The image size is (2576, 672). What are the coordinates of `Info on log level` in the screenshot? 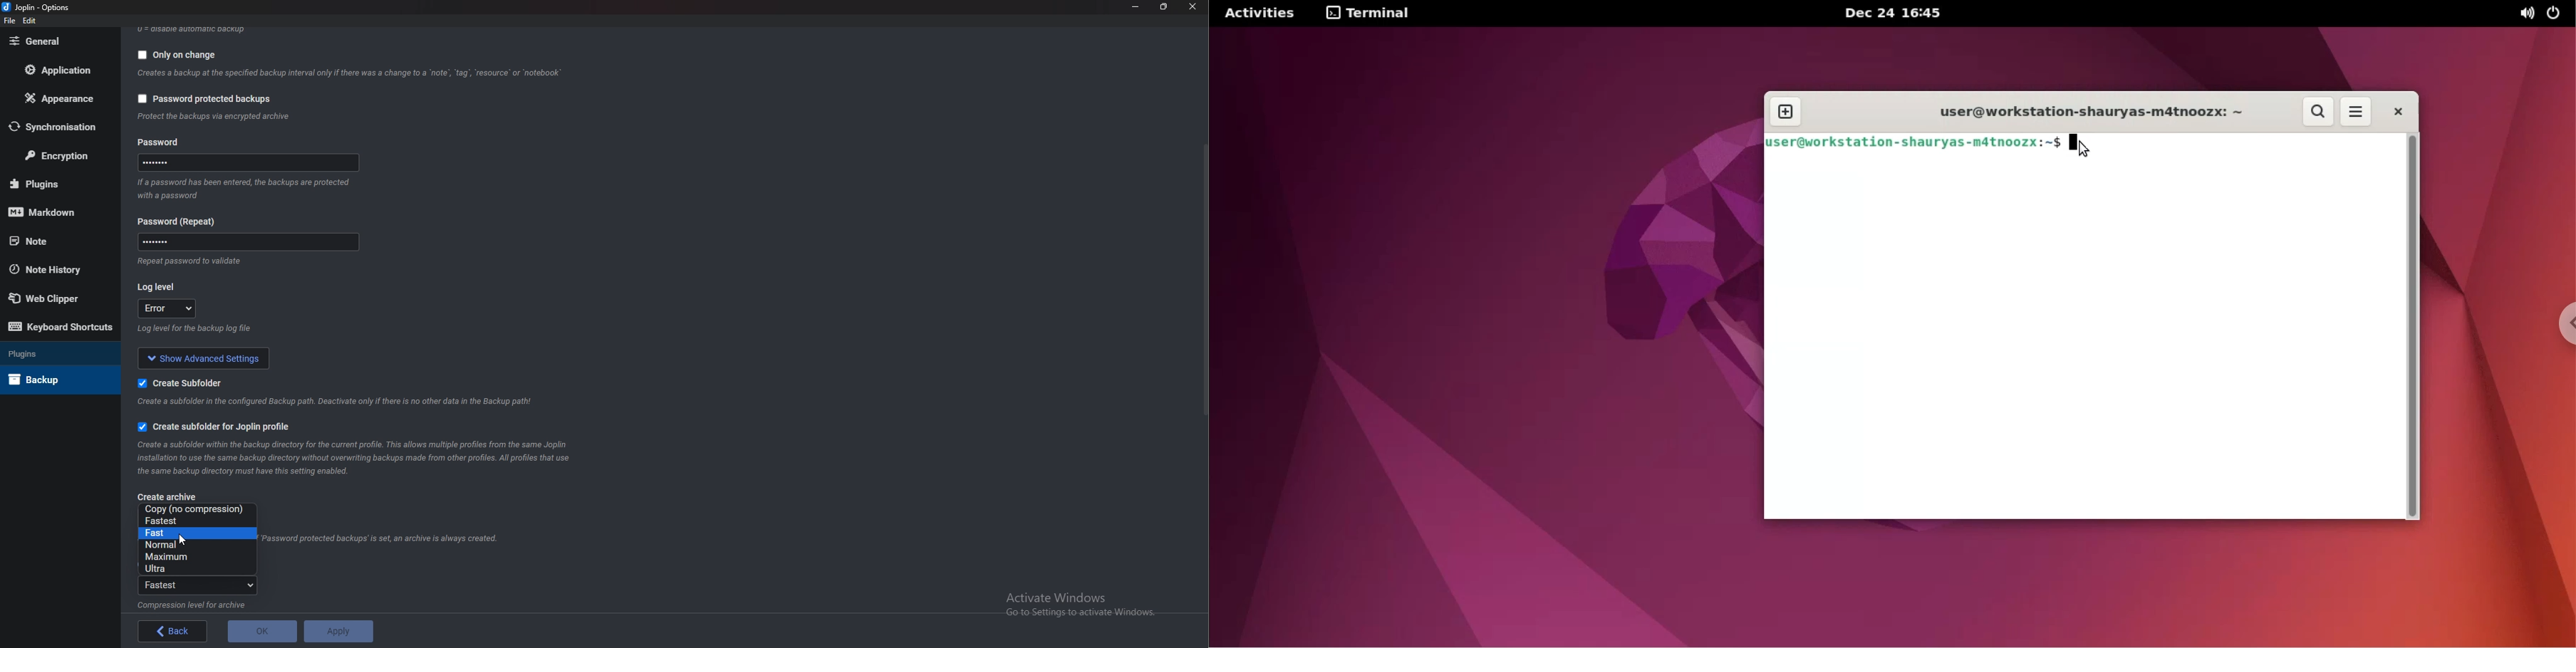 It's located at (193, 332).